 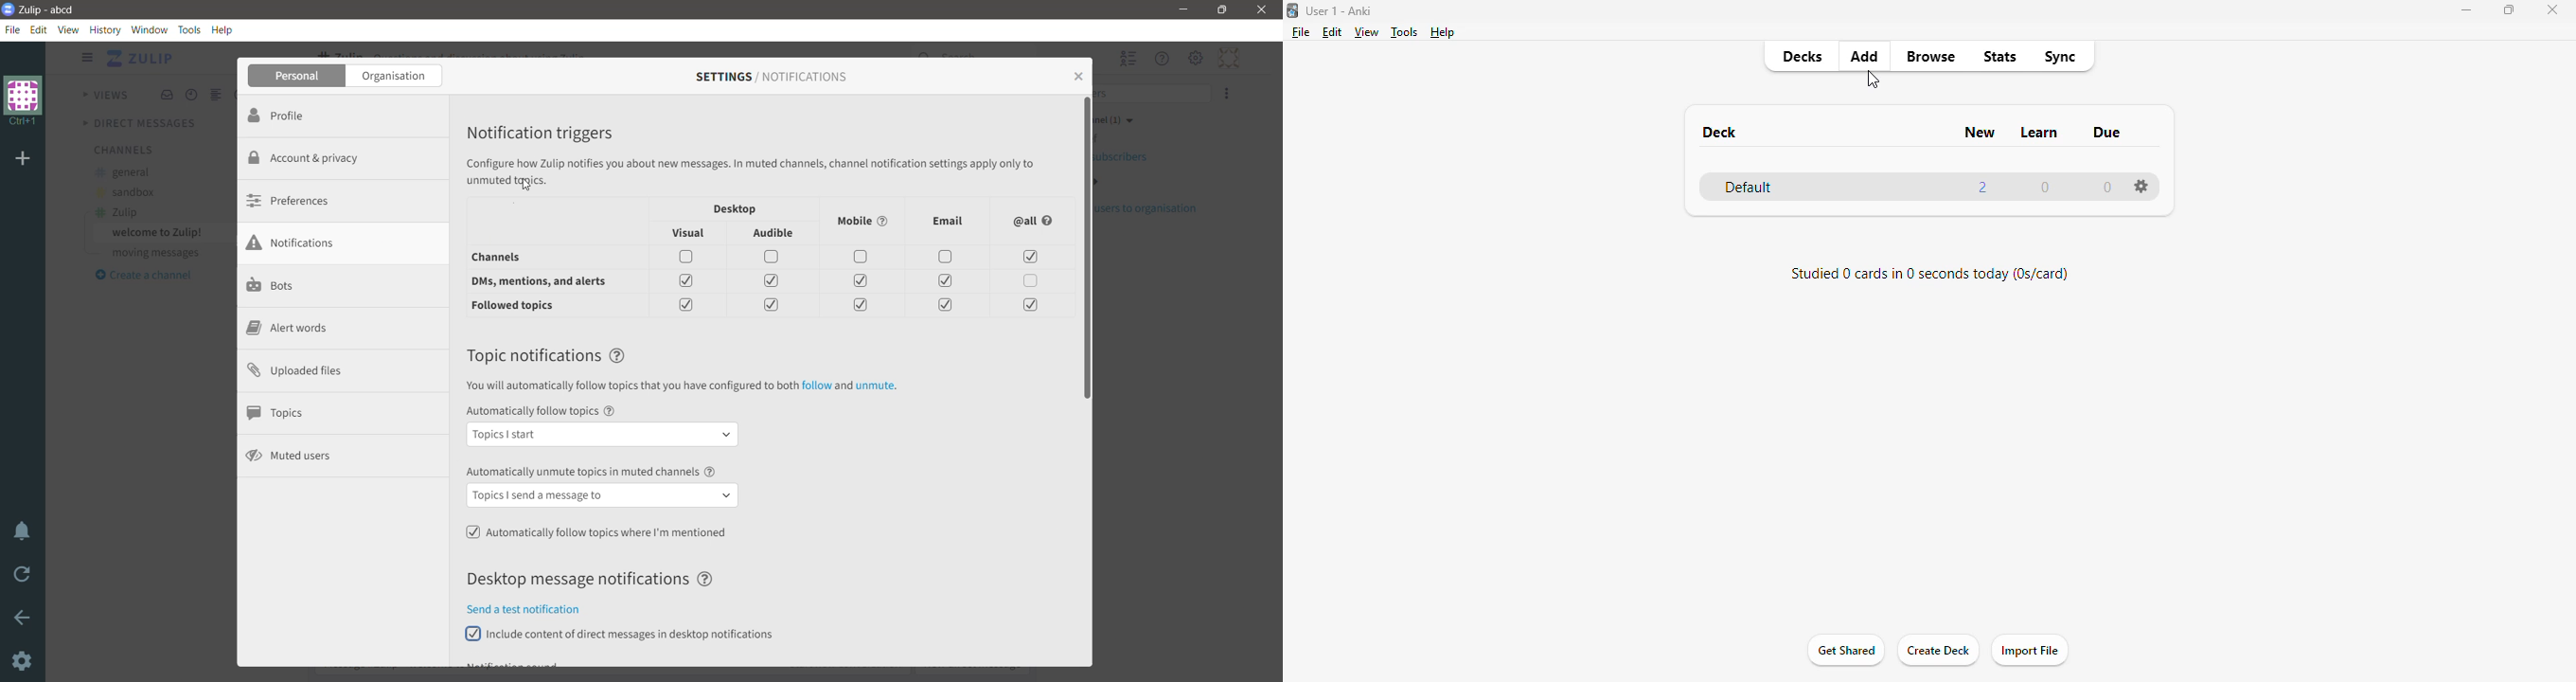 What do you see at coordinates (1301, 32) in the screenshot?
I see `file` at bounding box center [1301, 32].